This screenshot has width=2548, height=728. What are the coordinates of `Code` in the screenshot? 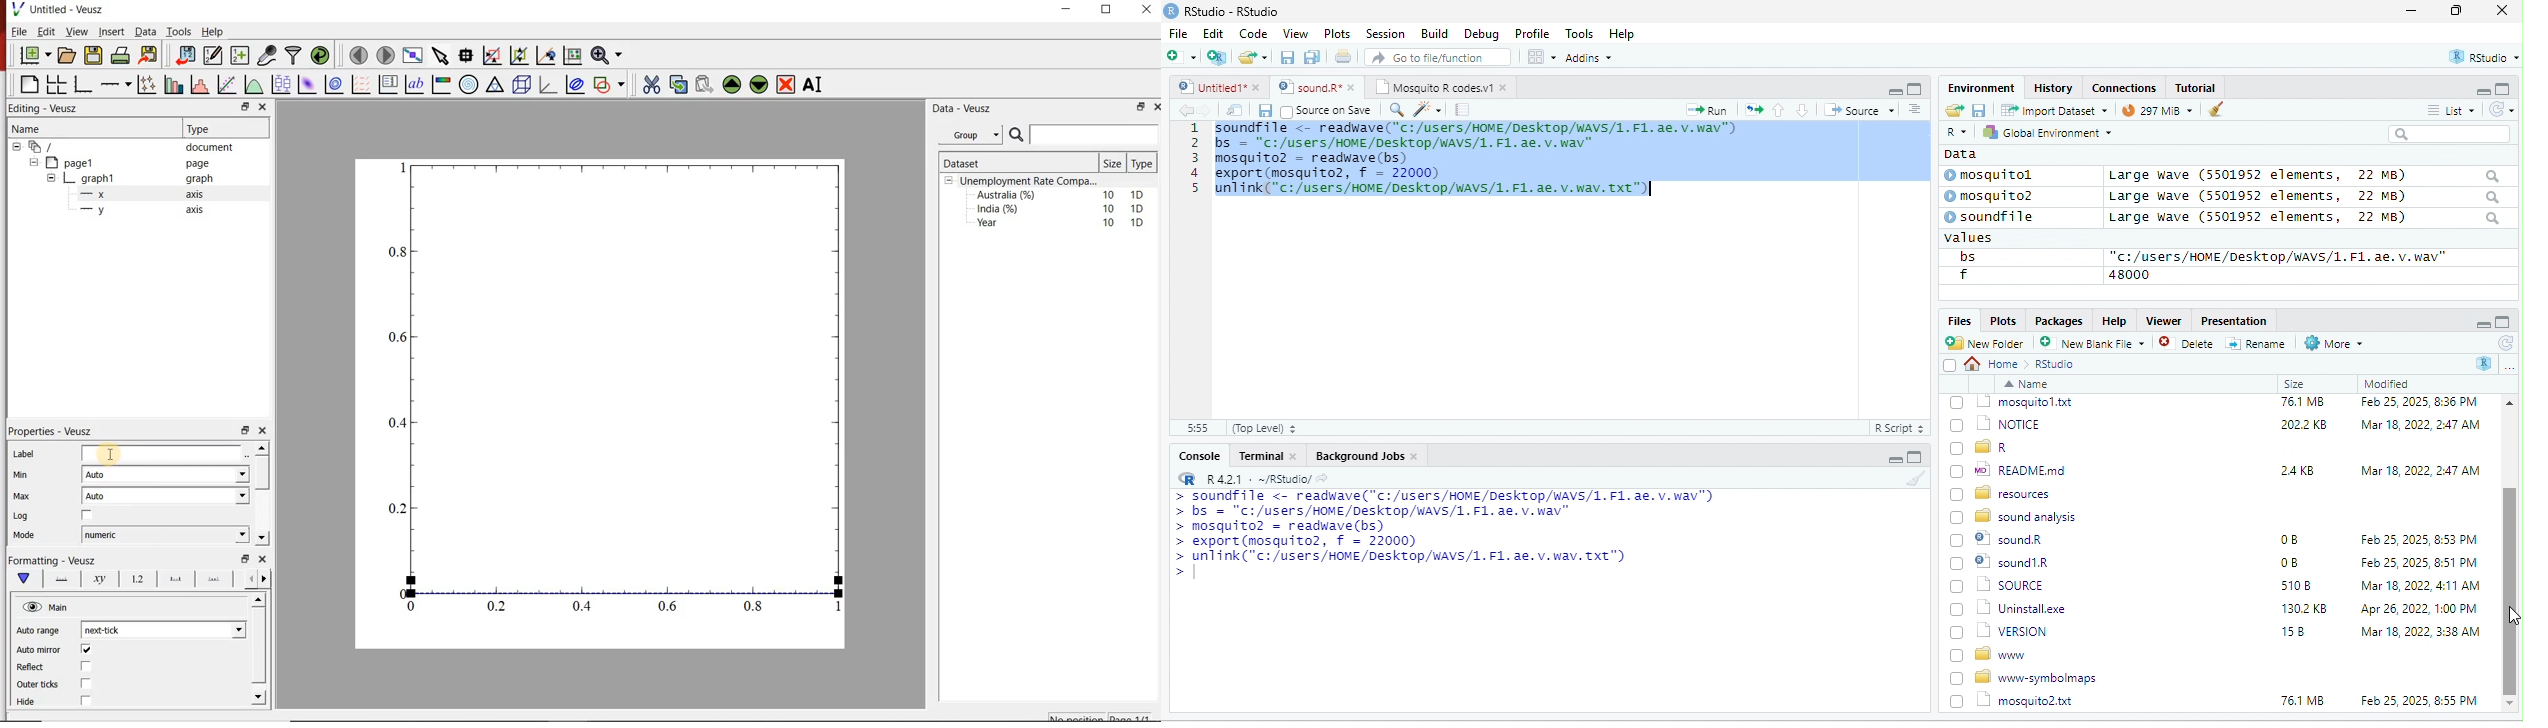 It's located at (1254, 33).